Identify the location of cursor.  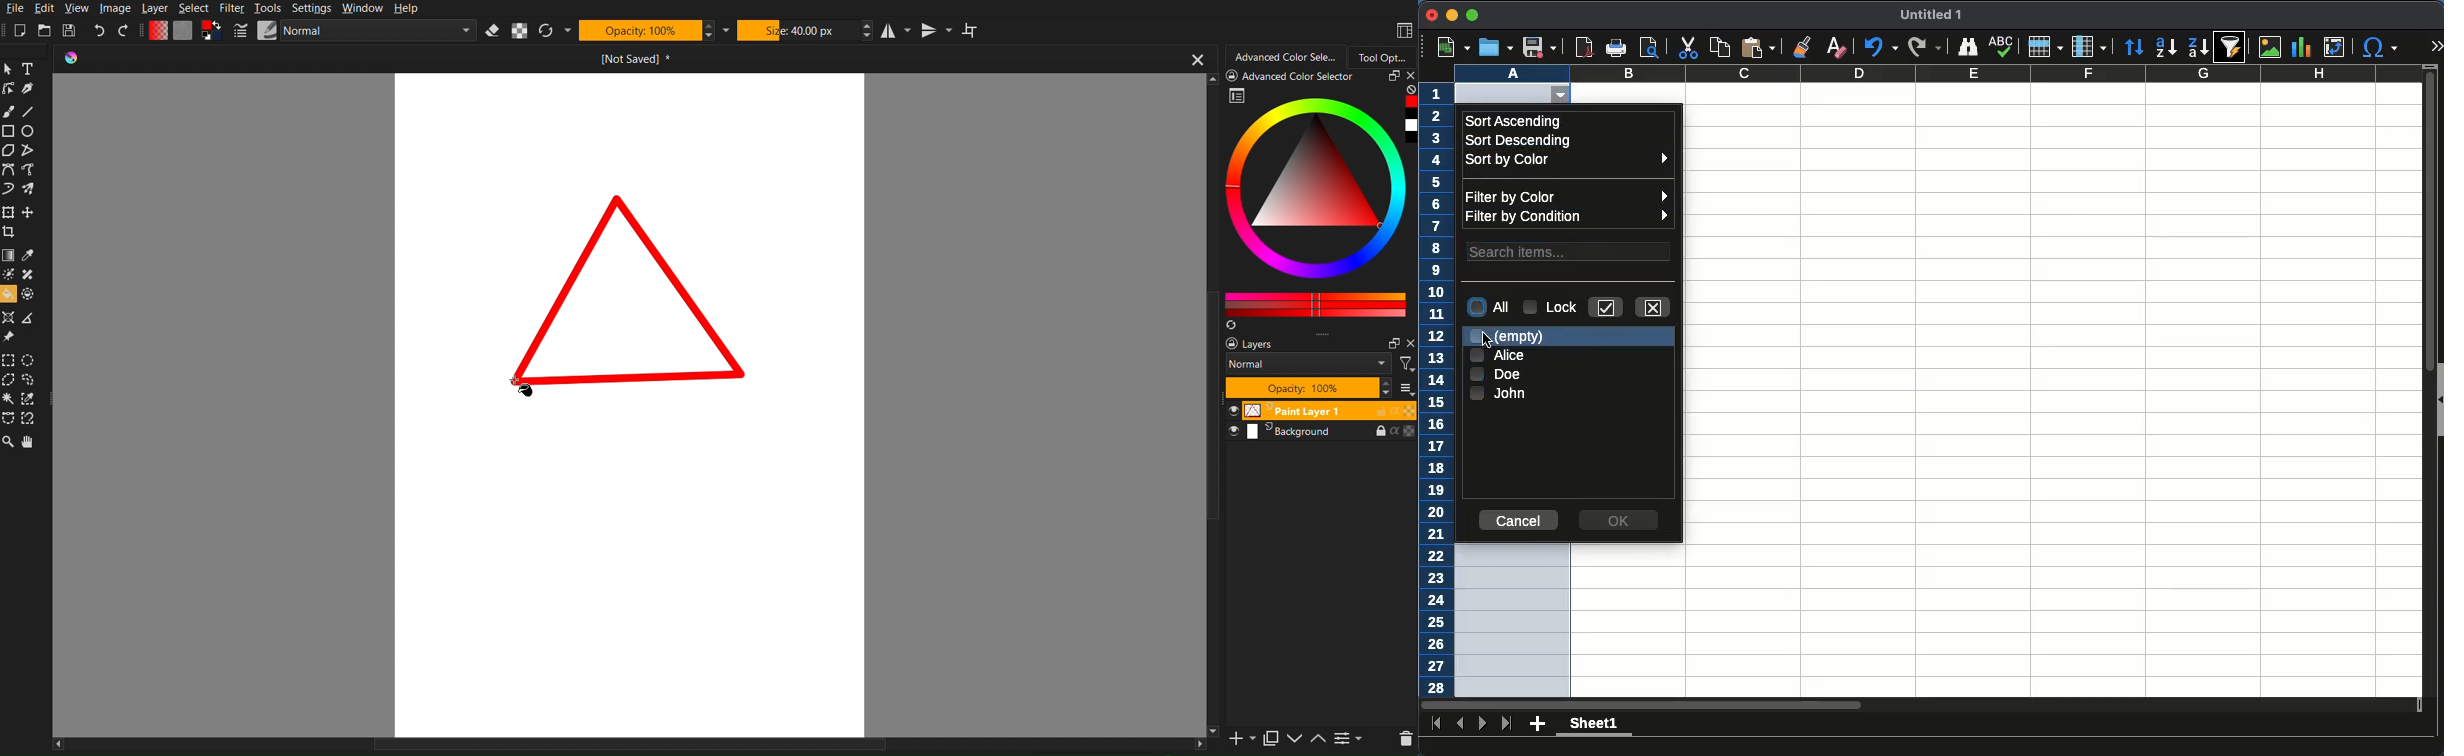
(1488, 340).